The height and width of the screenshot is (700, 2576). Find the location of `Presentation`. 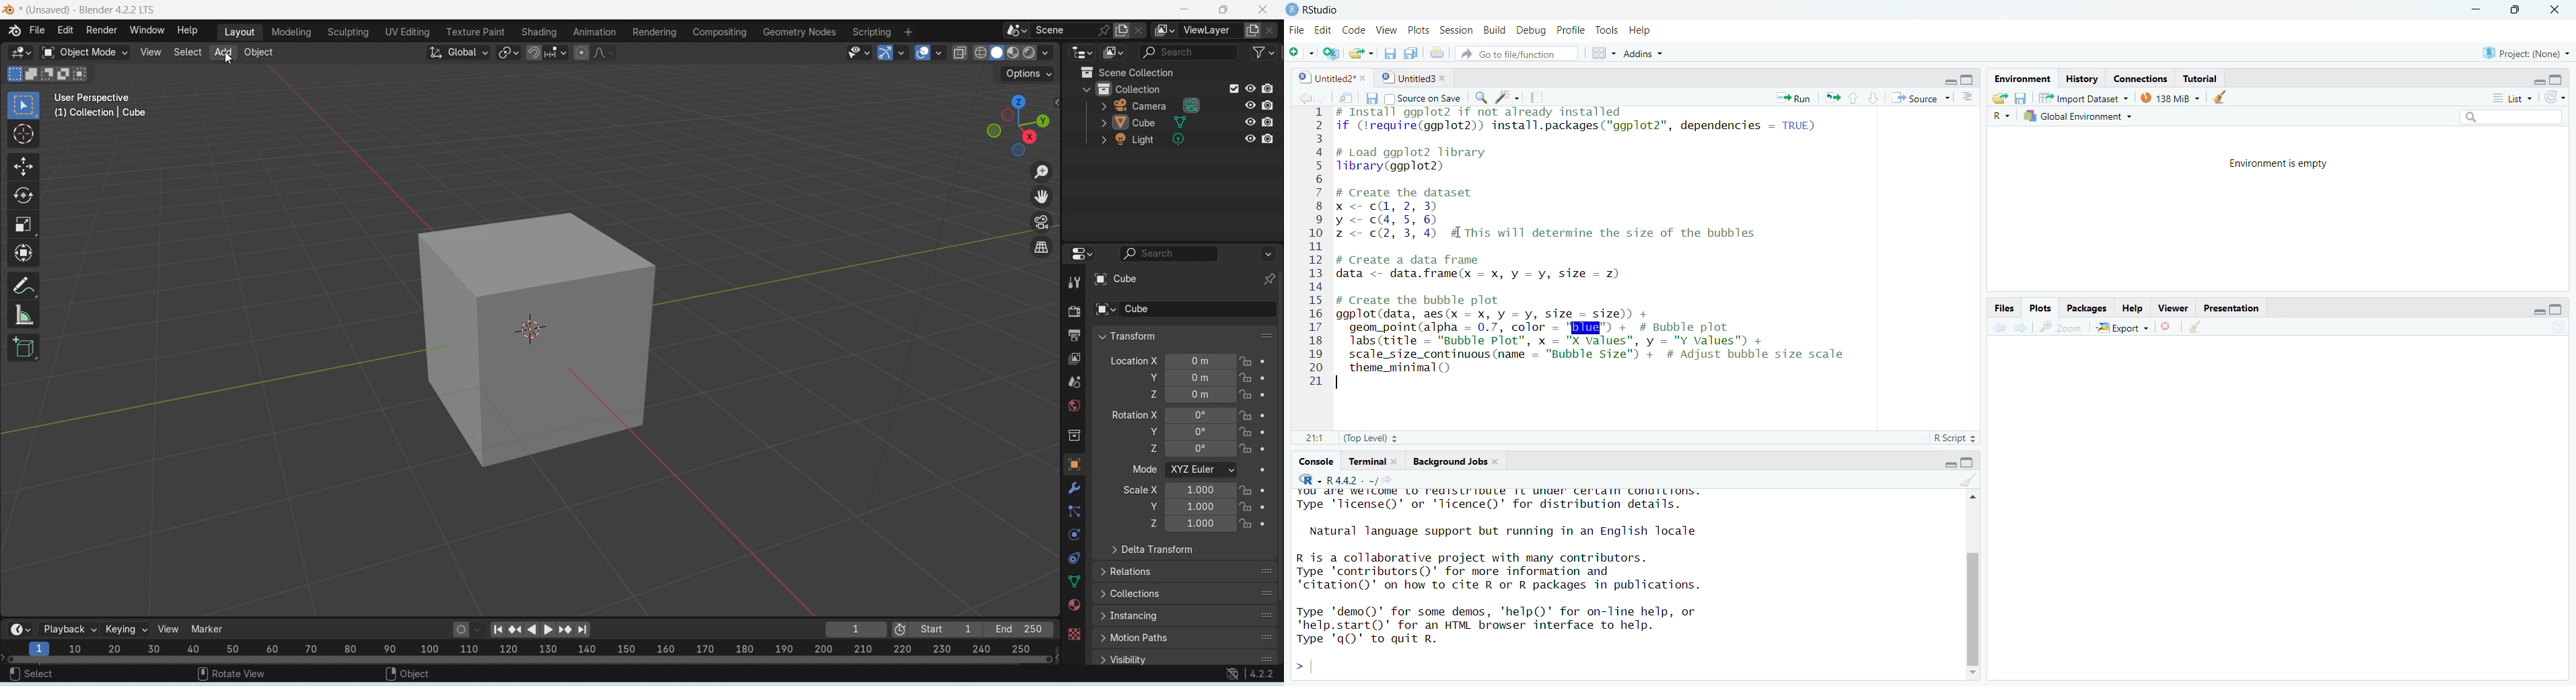

Presentation is located at coordinates (2232, 308).